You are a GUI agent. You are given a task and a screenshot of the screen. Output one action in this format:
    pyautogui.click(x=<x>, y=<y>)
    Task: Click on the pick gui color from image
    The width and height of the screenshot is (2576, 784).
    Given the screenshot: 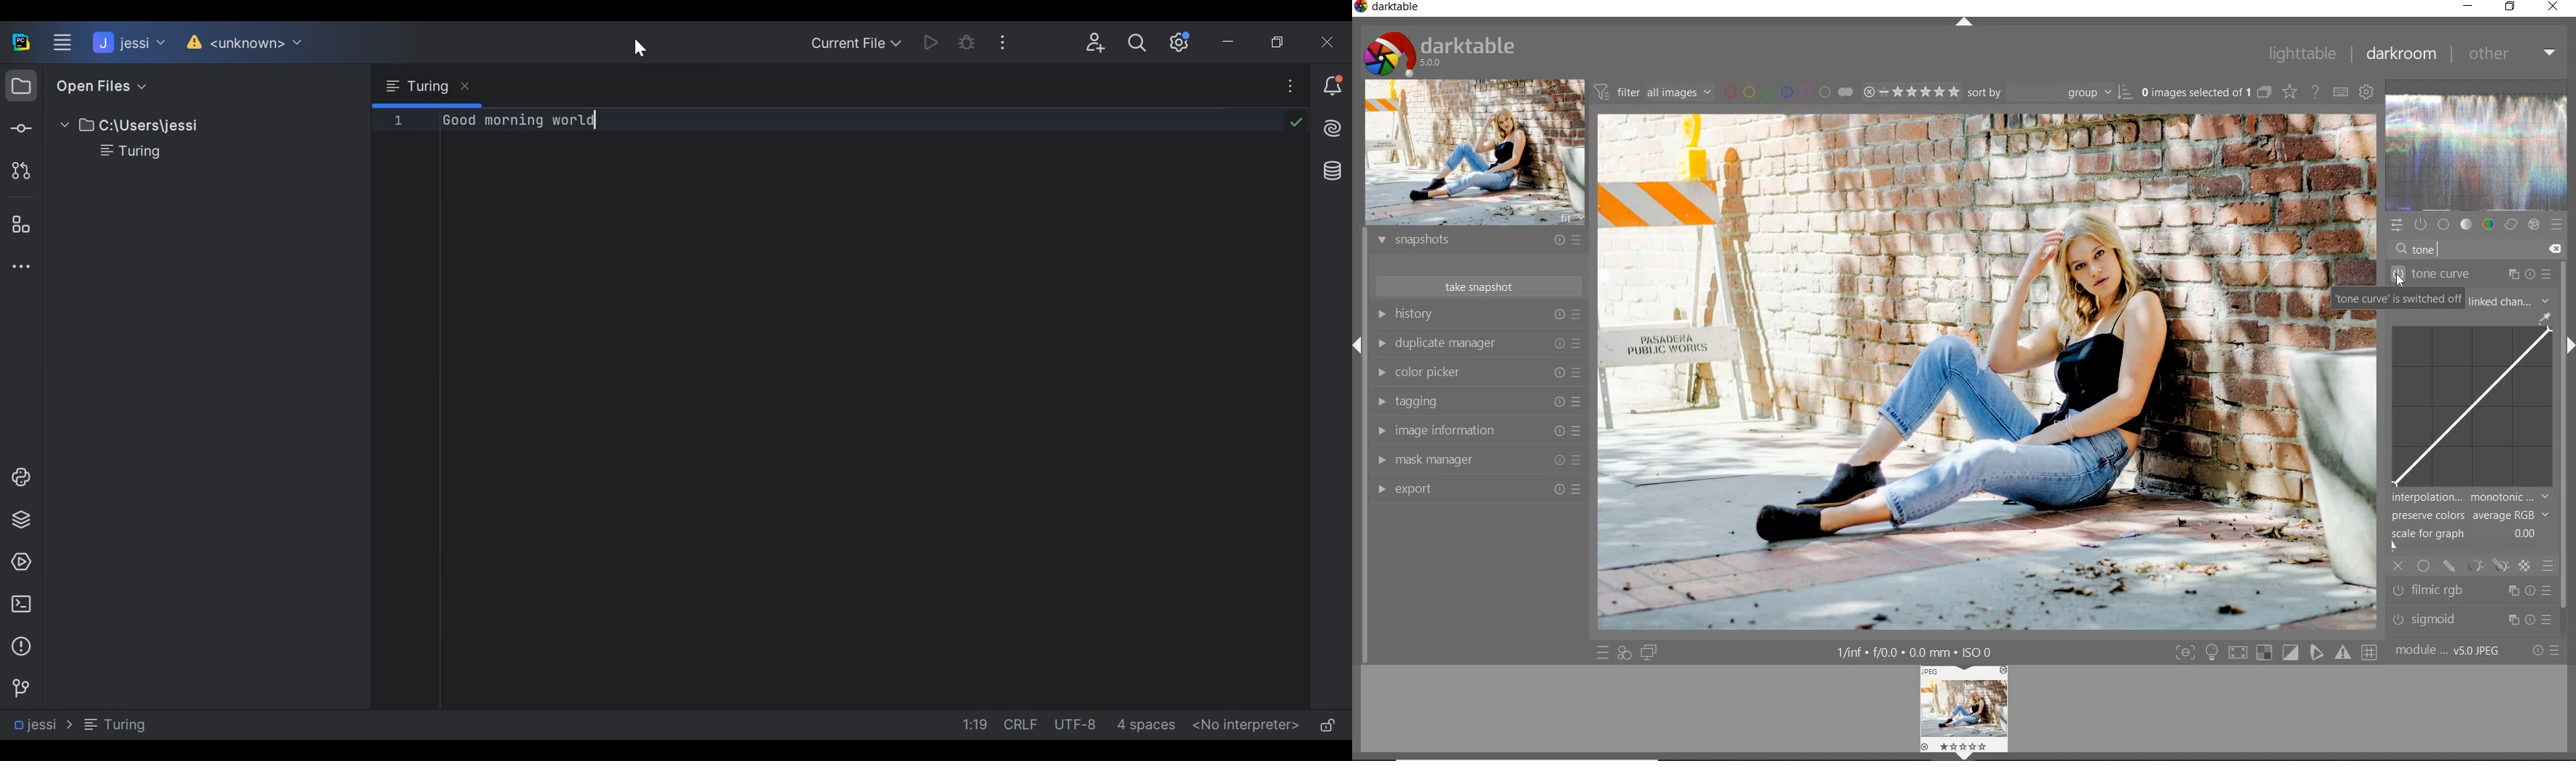 What is the action you would take?
    pyautogui.click(x=2544, y=317)
    